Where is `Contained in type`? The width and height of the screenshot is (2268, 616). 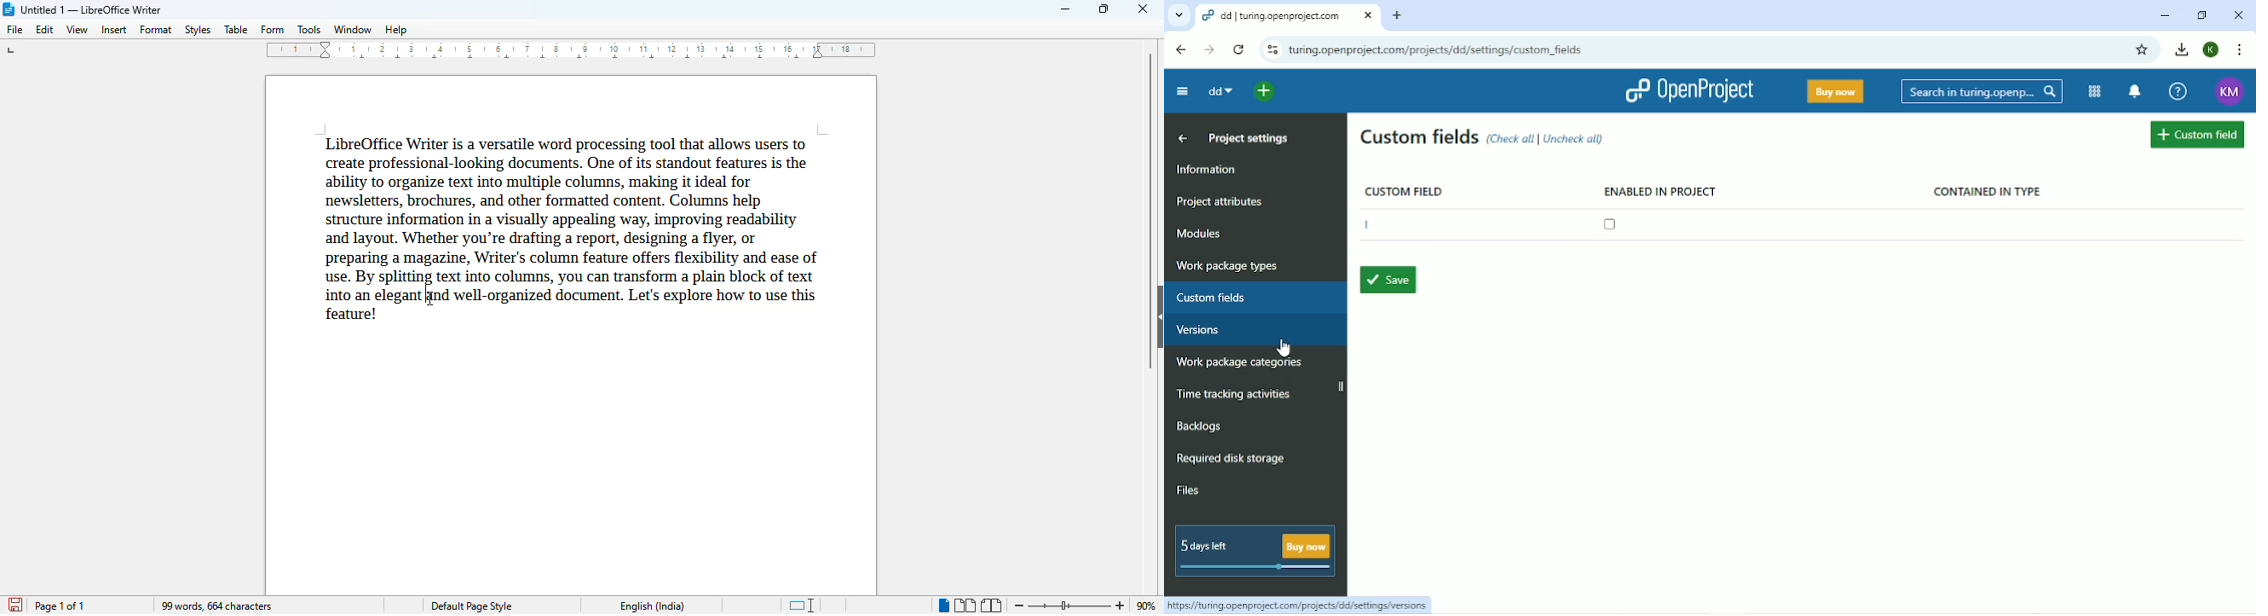
Contained in type is located at coordinates (1988, 192).